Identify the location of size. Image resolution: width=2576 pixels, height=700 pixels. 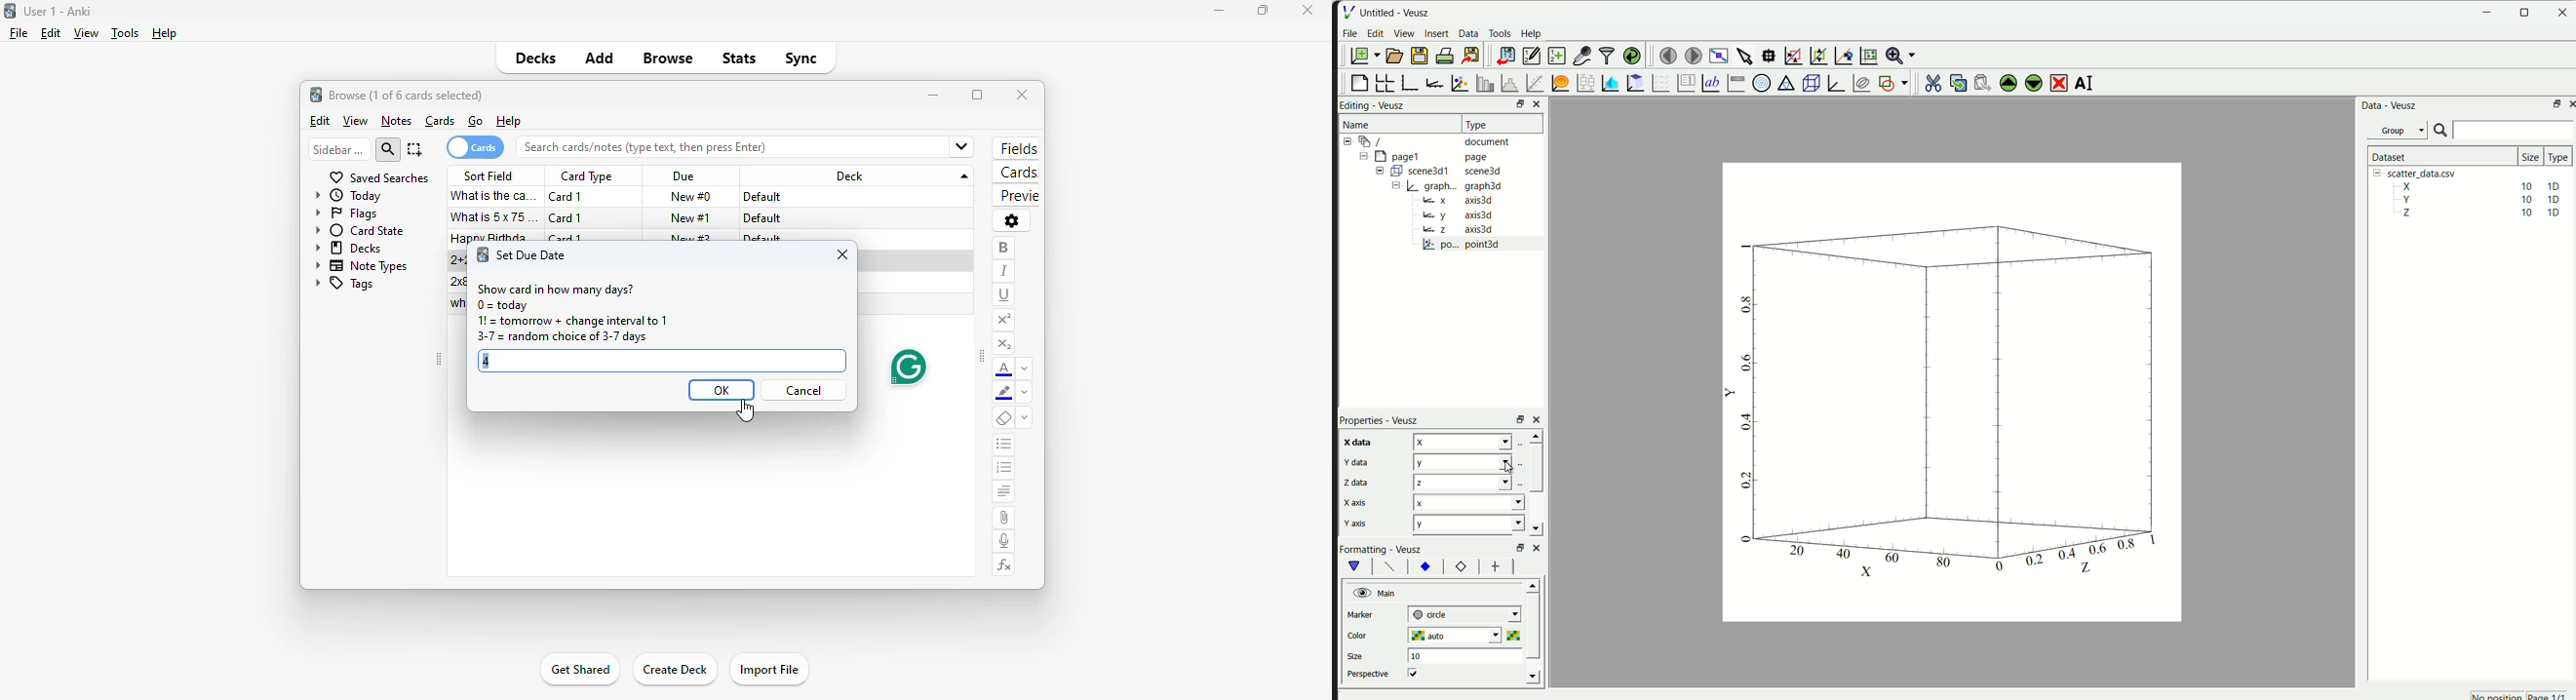
(2527, 154).